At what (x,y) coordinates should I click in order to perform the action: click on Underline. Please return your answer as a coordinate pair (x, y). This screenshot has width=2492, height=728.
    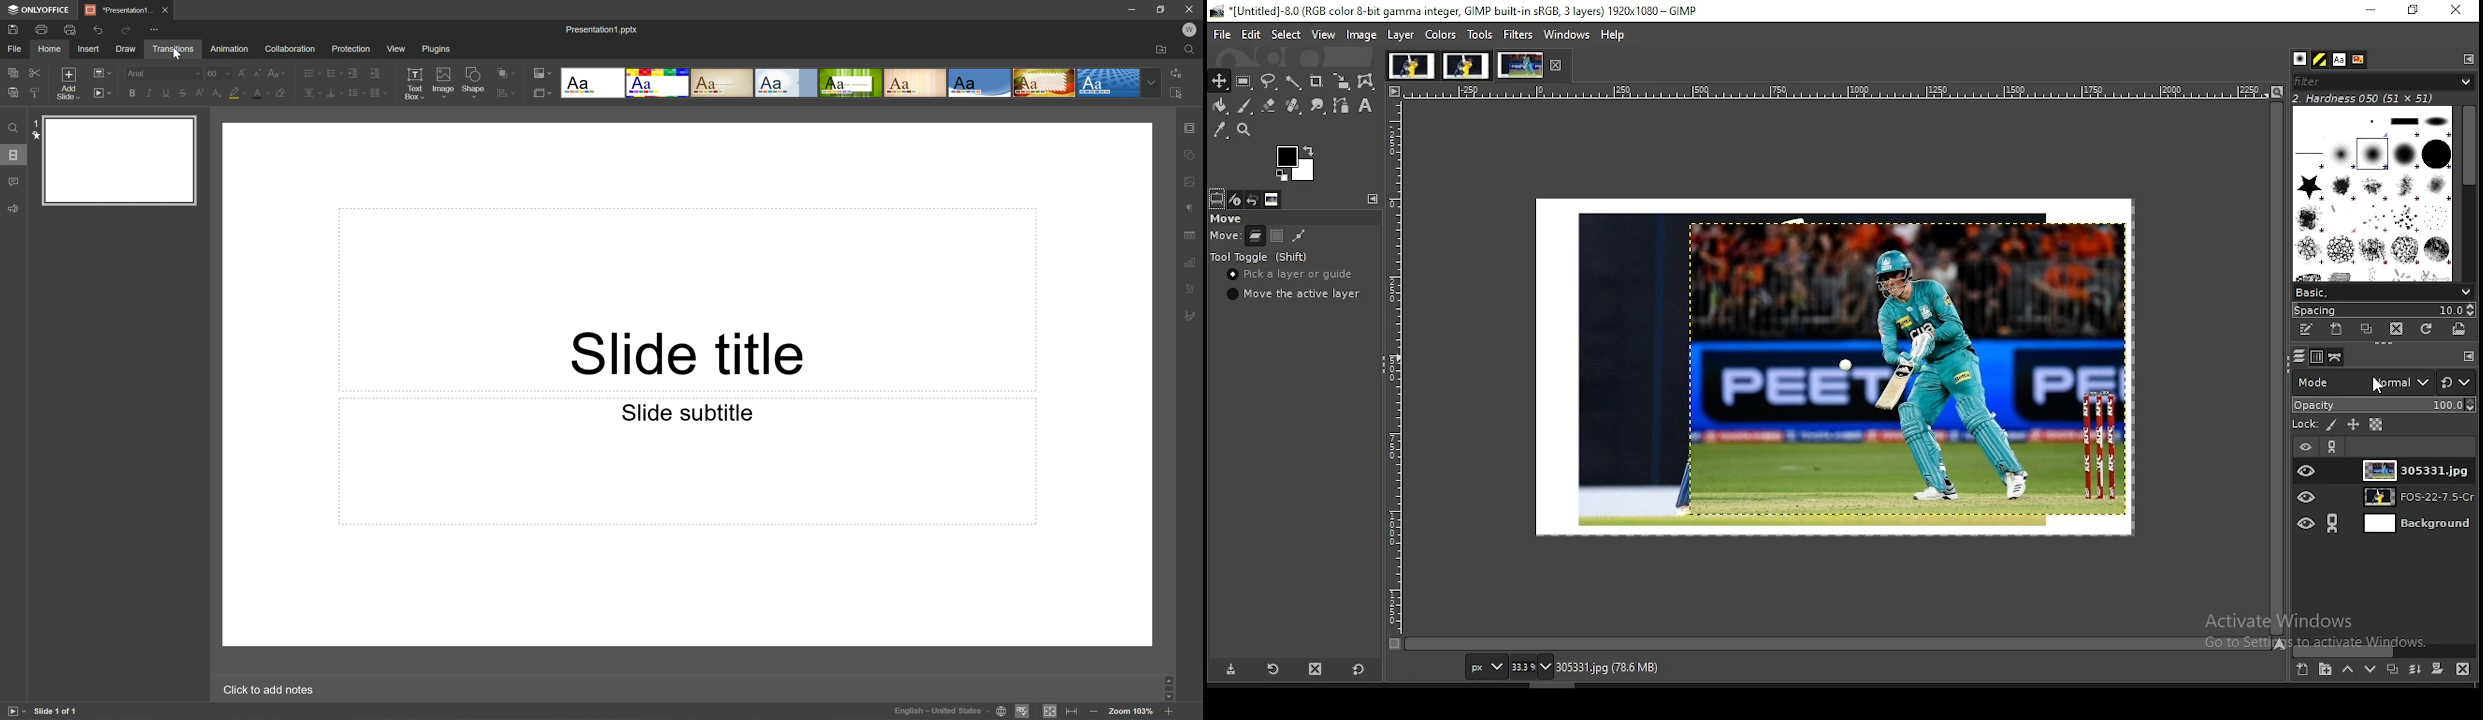
    Looking at the image, I should click on (148, 93).